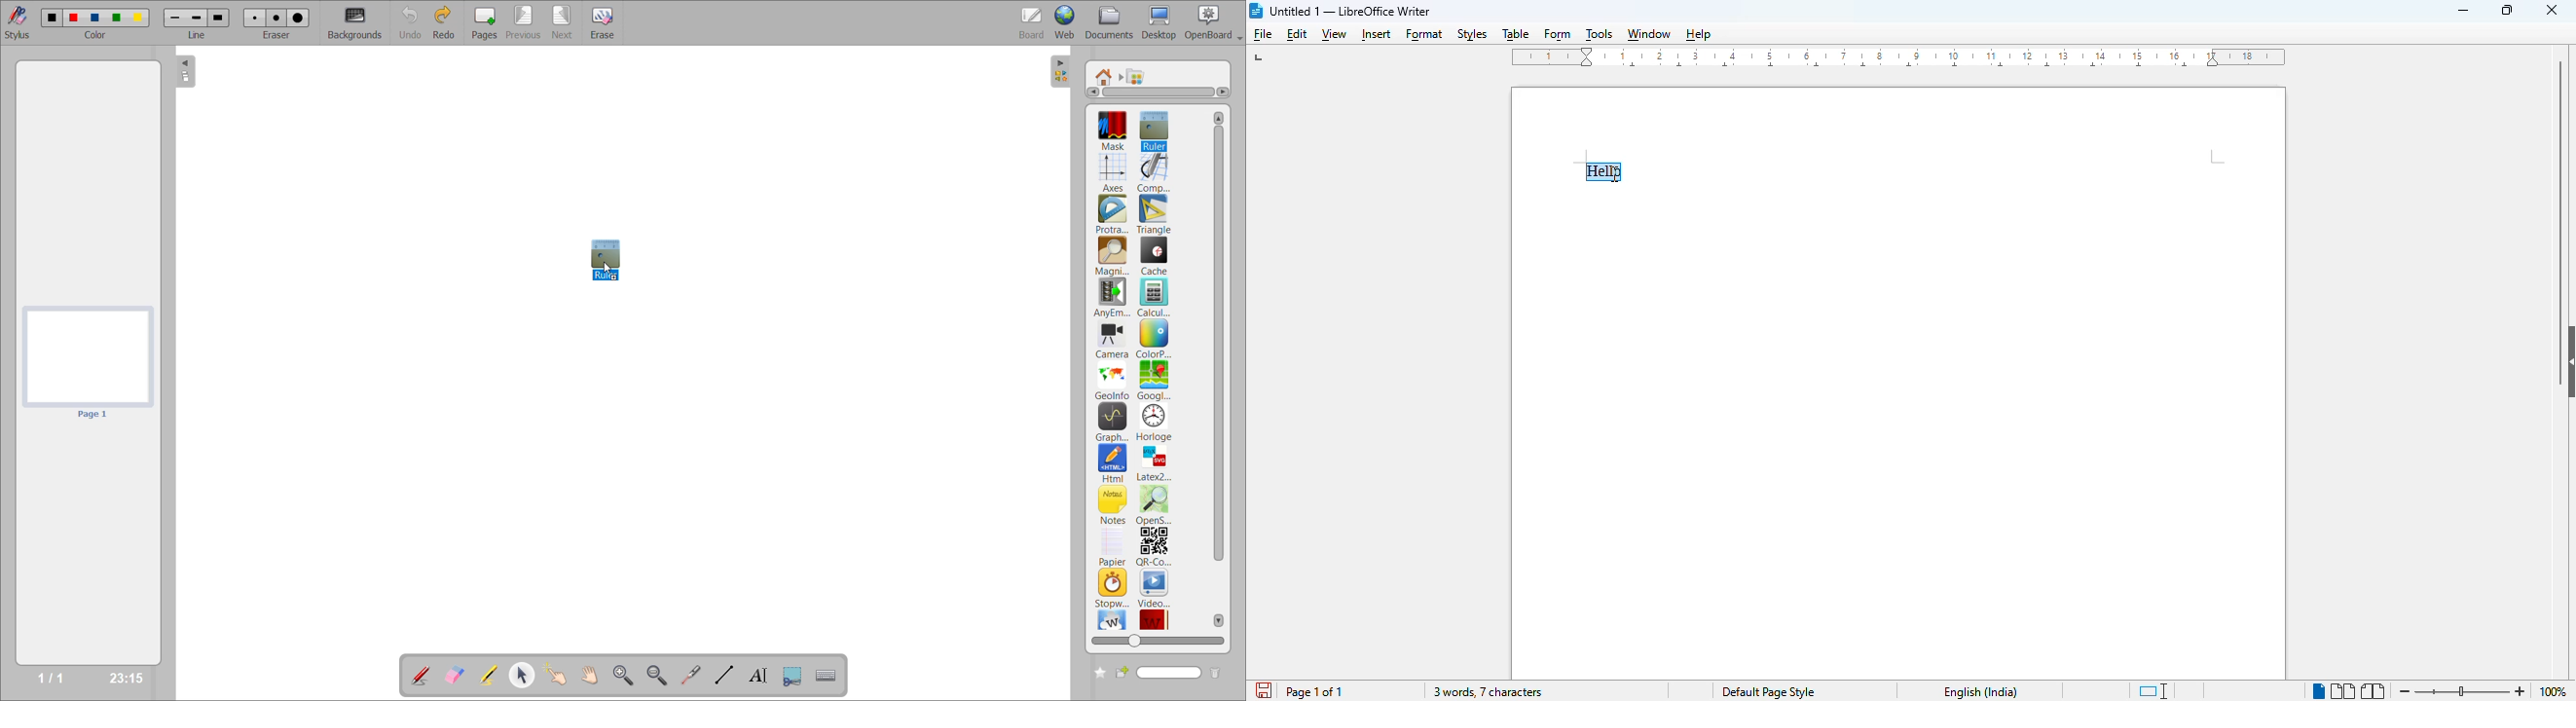 Image resolution: width=2576 pixels, height=728 pixels. What do you see at coordinates (2567, 362) in the screenshot?
I see `show` at bounding box center [2567, 362].